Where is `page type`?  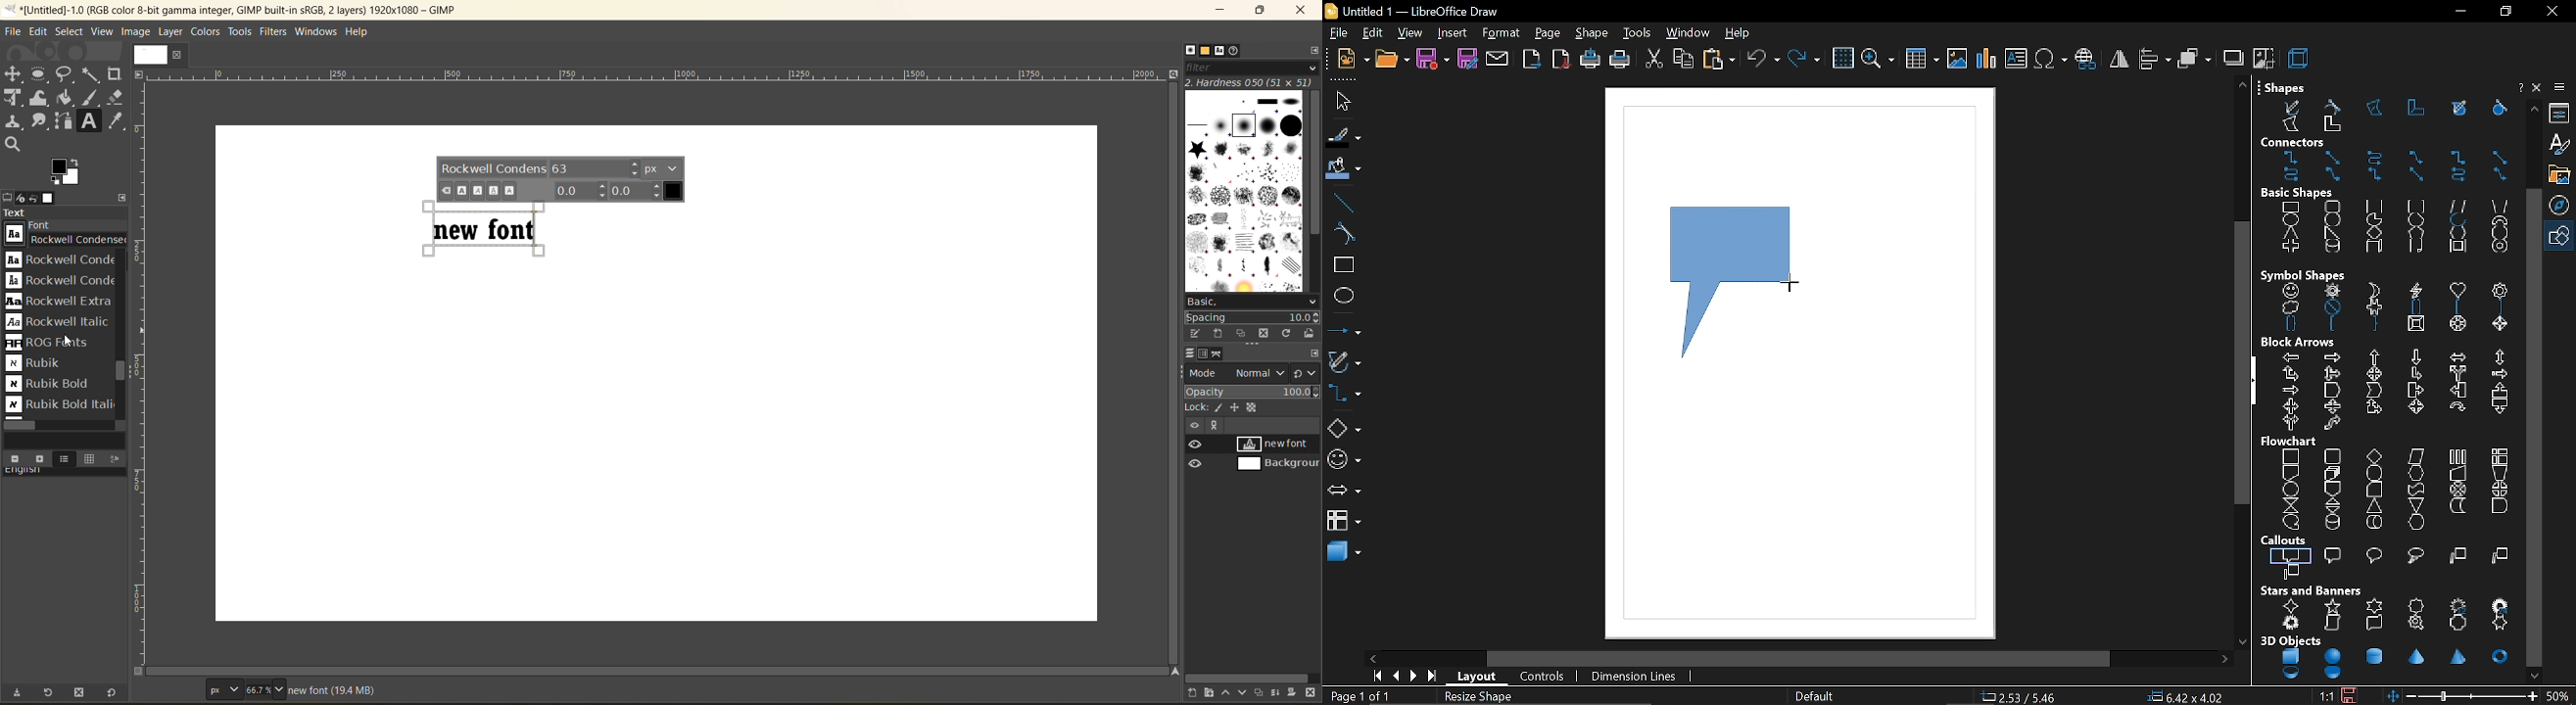
page type is located at coordinates (222, 687).